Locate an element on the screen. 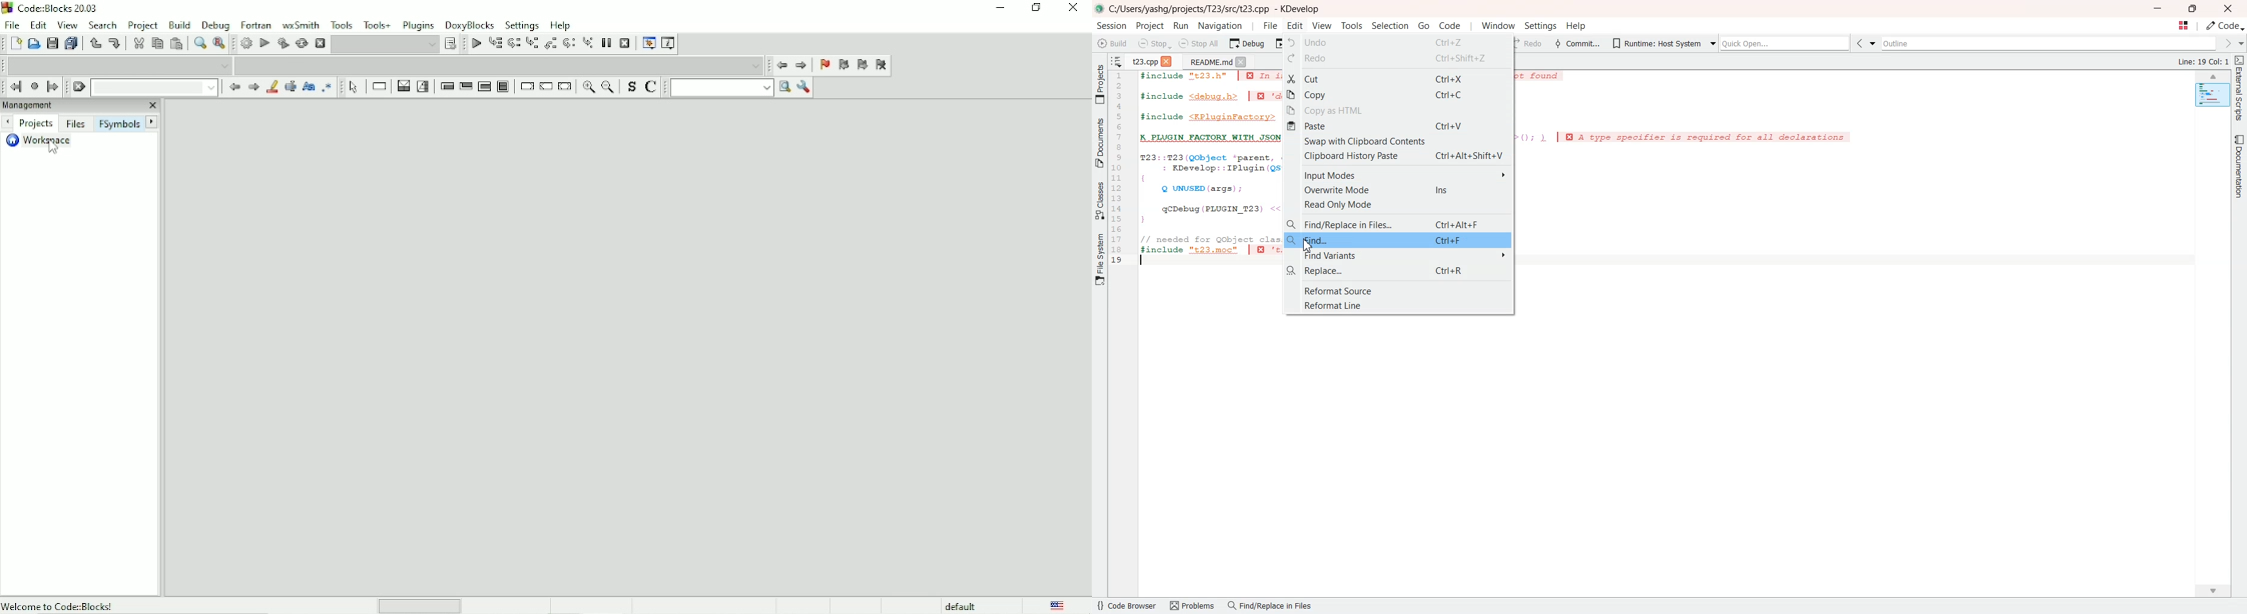  Plugins is located at coordinates (419, 24).